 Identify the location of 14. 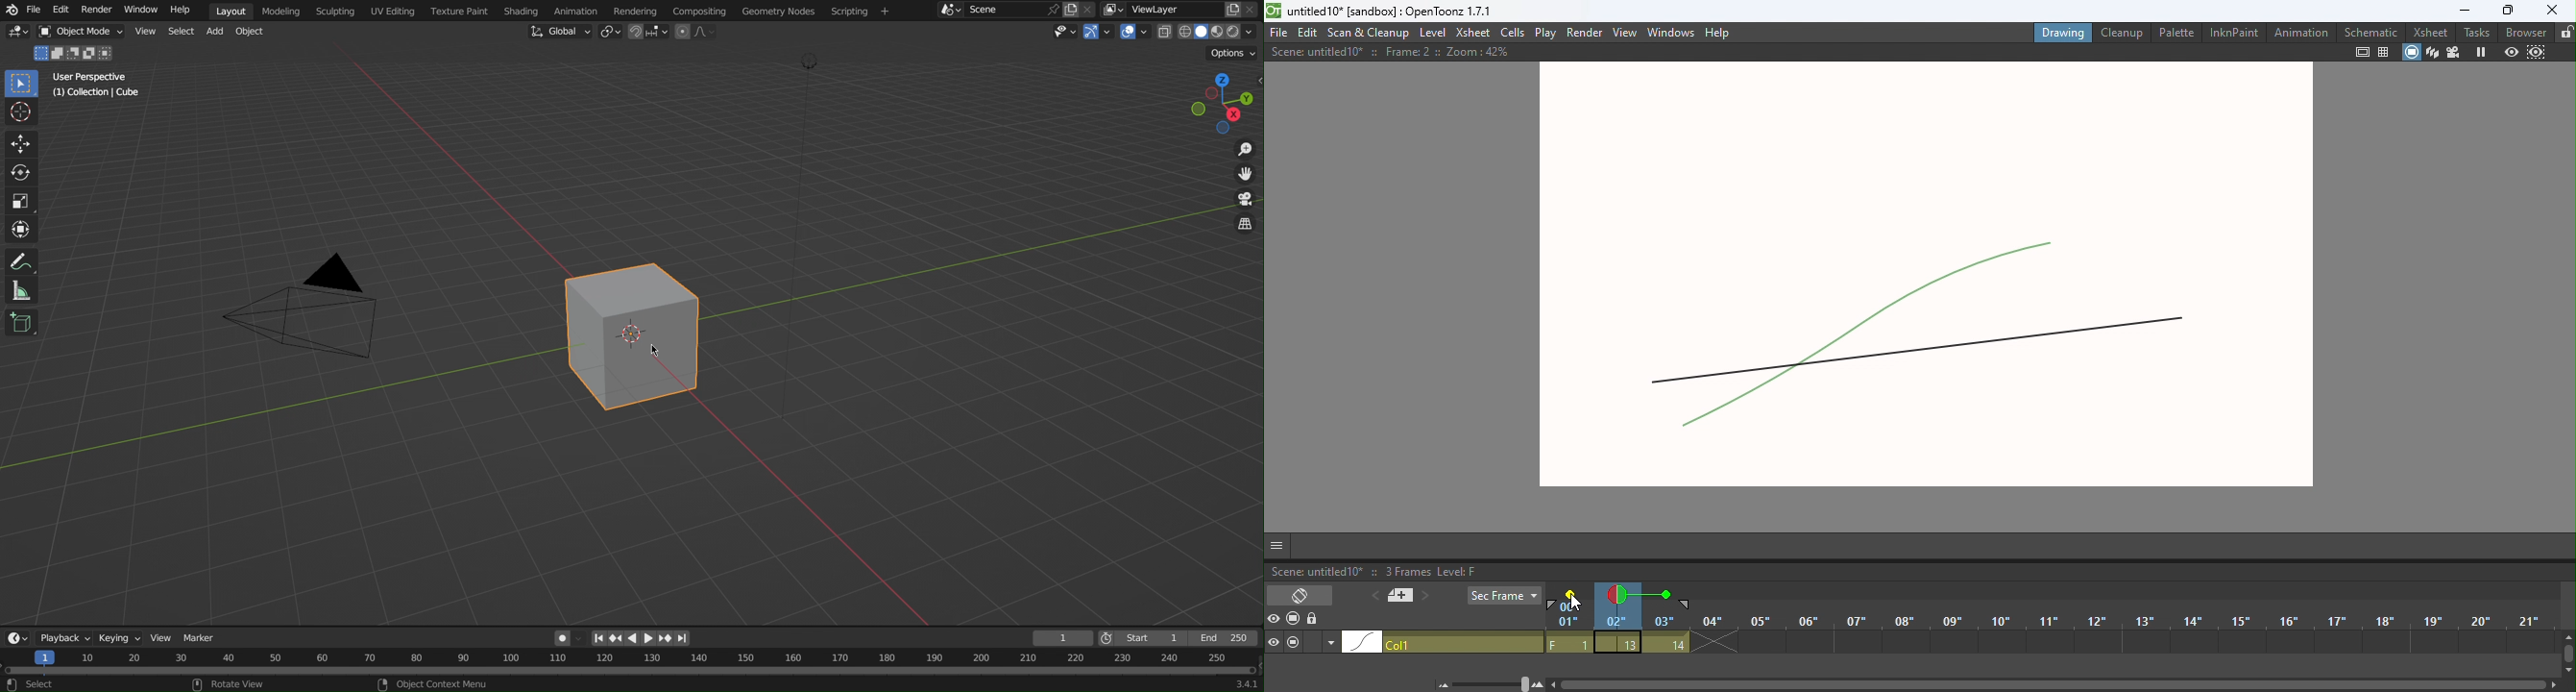
(1665, 643).